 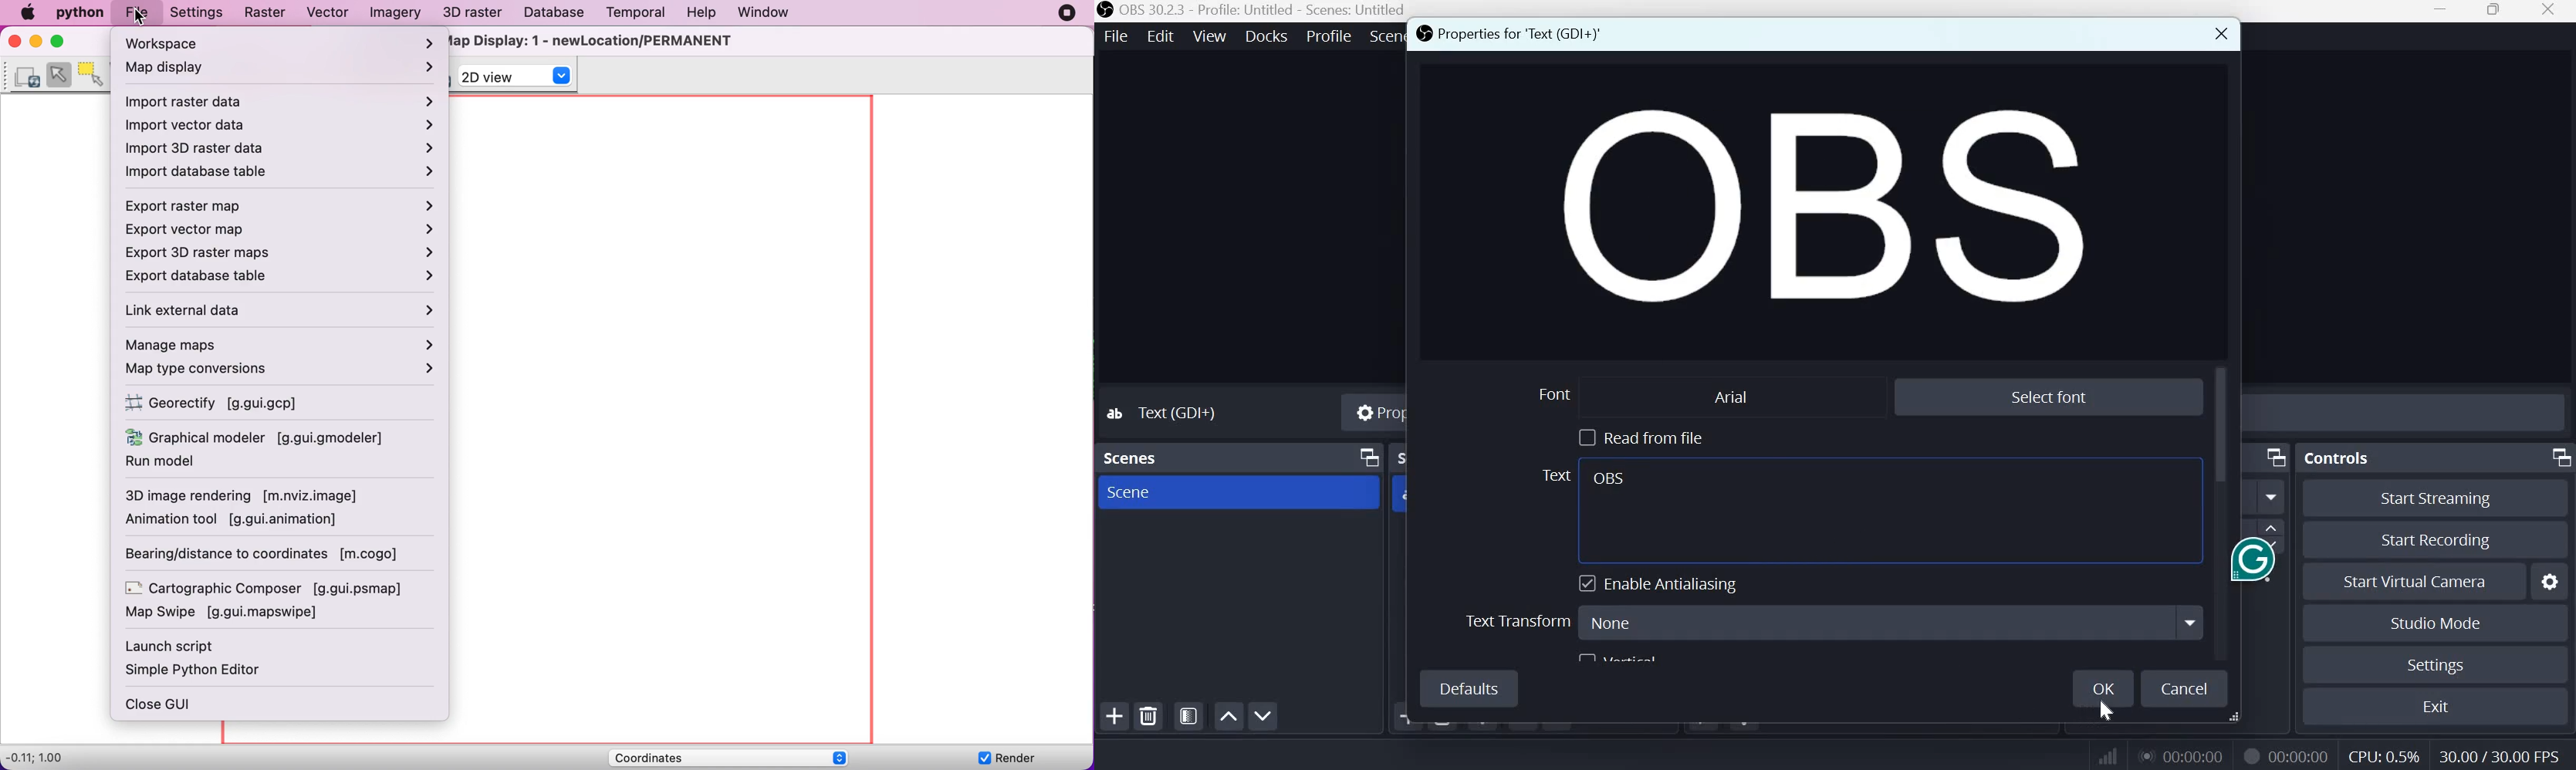 I want to click on Grammarly, so click(x=2231, y=560).